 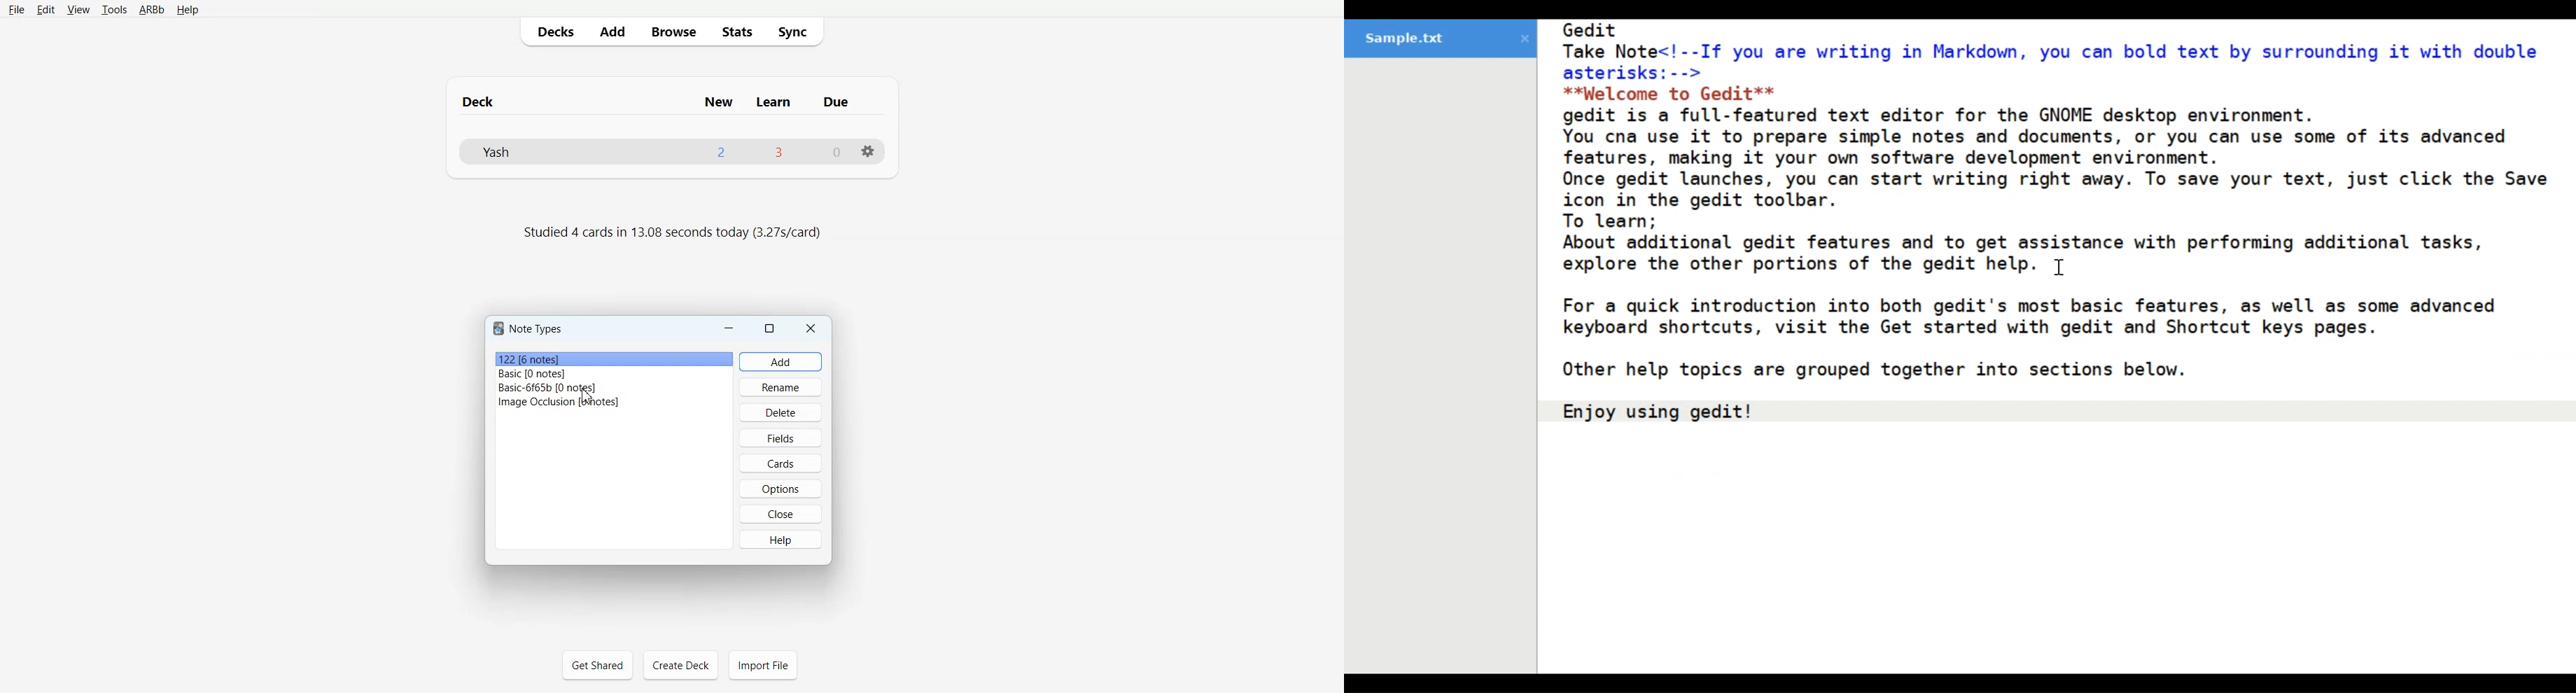 I want to click on File, so click(x=615, y=358).